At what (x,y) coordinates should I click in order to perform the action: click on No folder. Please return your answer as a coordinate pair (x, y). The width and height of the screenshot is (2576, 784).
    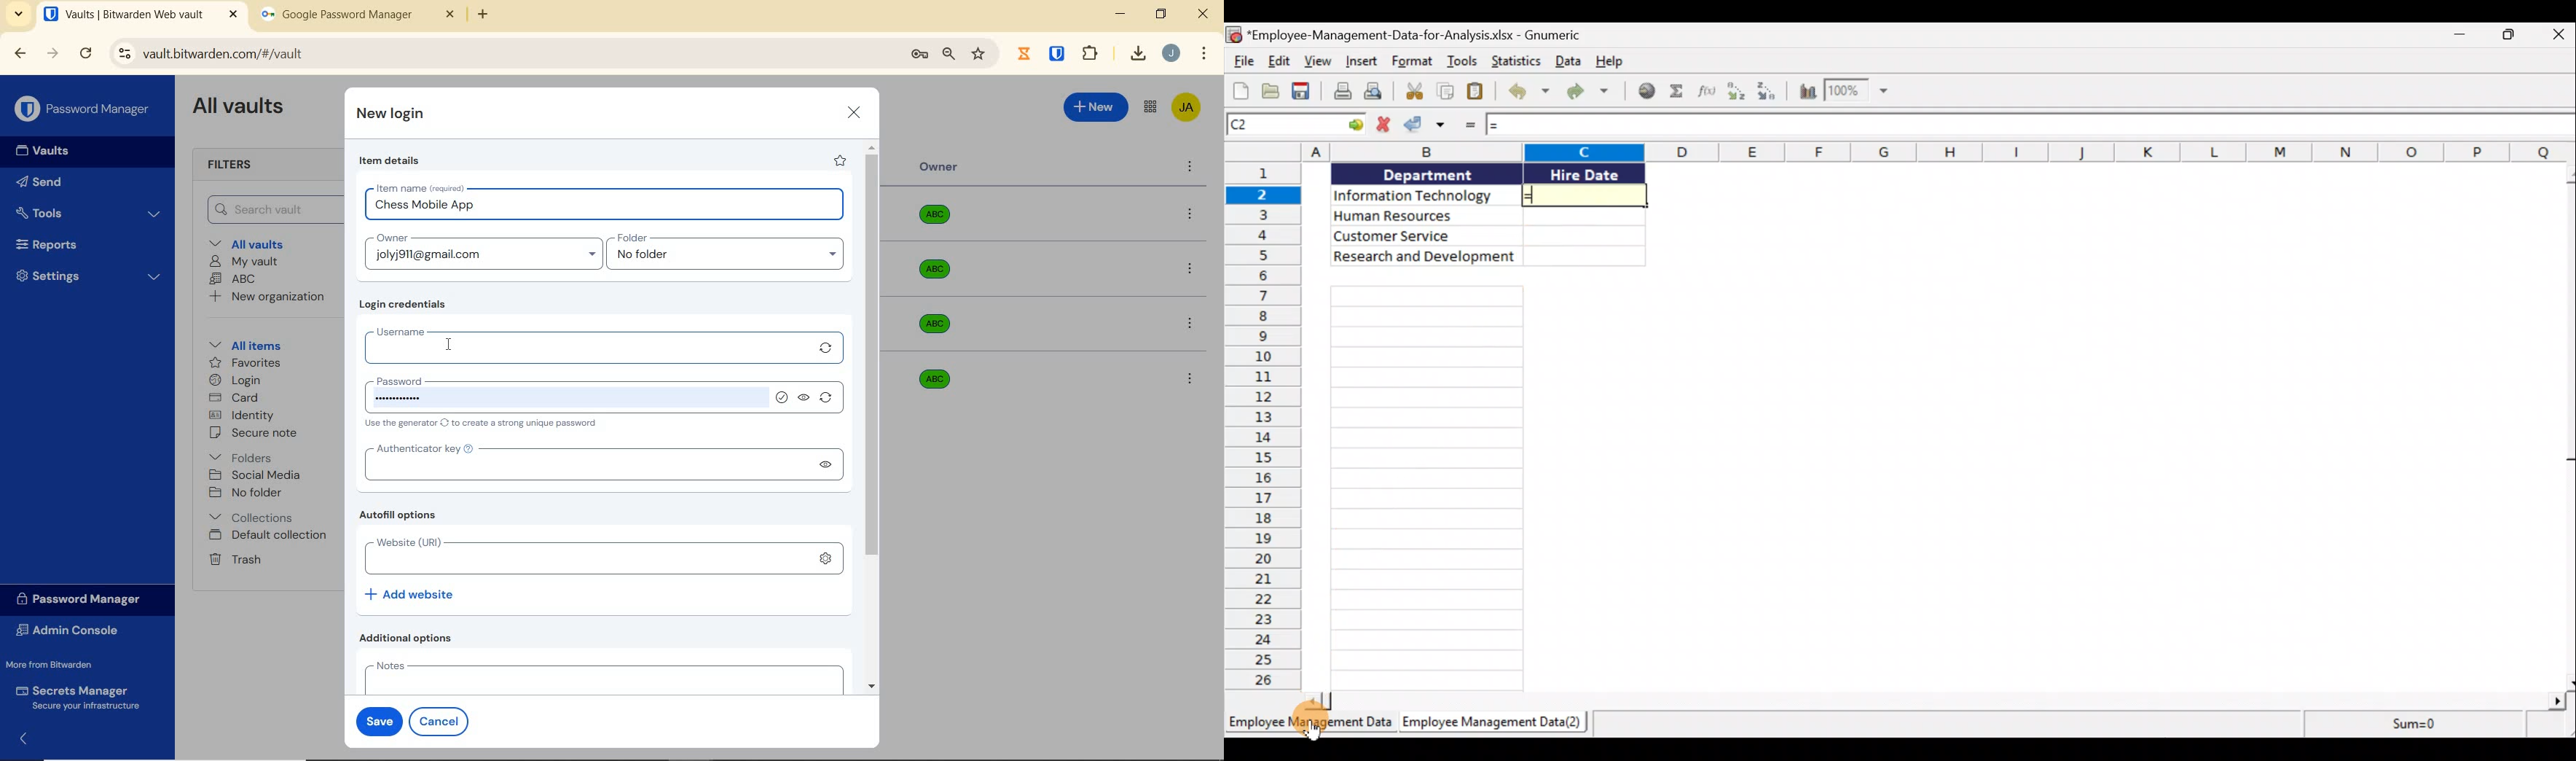
    Looking at the image, I should click on (248, 493).